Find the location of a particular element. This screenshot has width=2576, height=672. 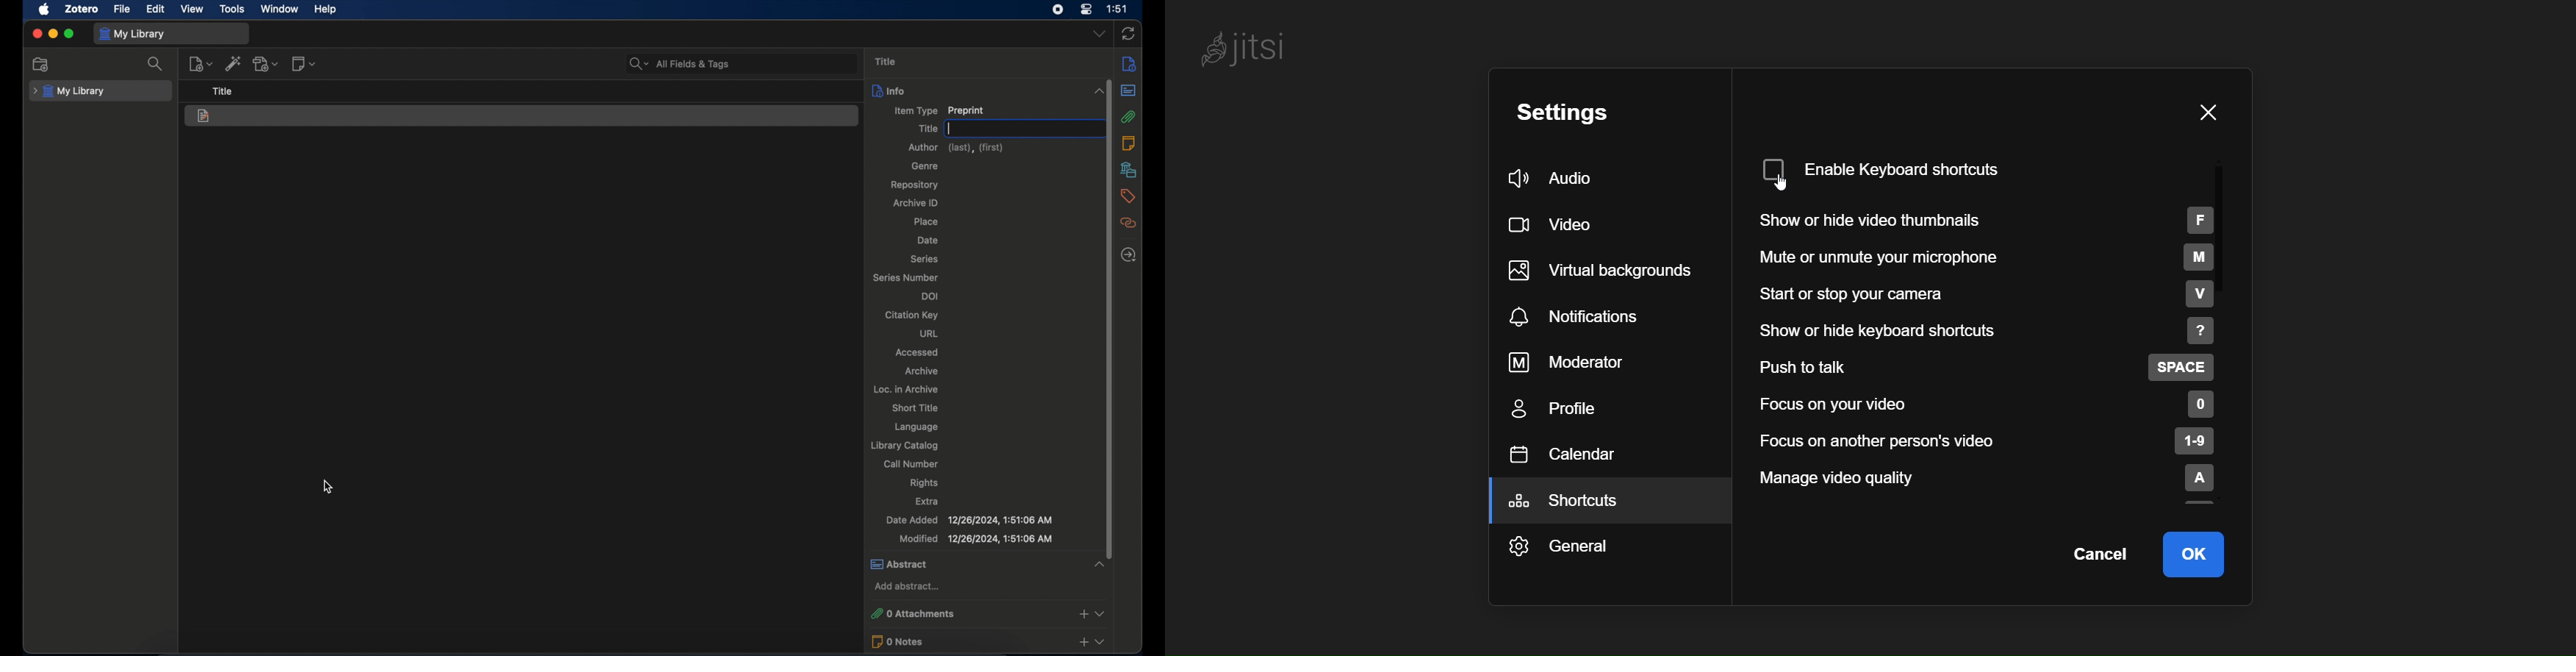

setting is located at coordinates (1574, 113).